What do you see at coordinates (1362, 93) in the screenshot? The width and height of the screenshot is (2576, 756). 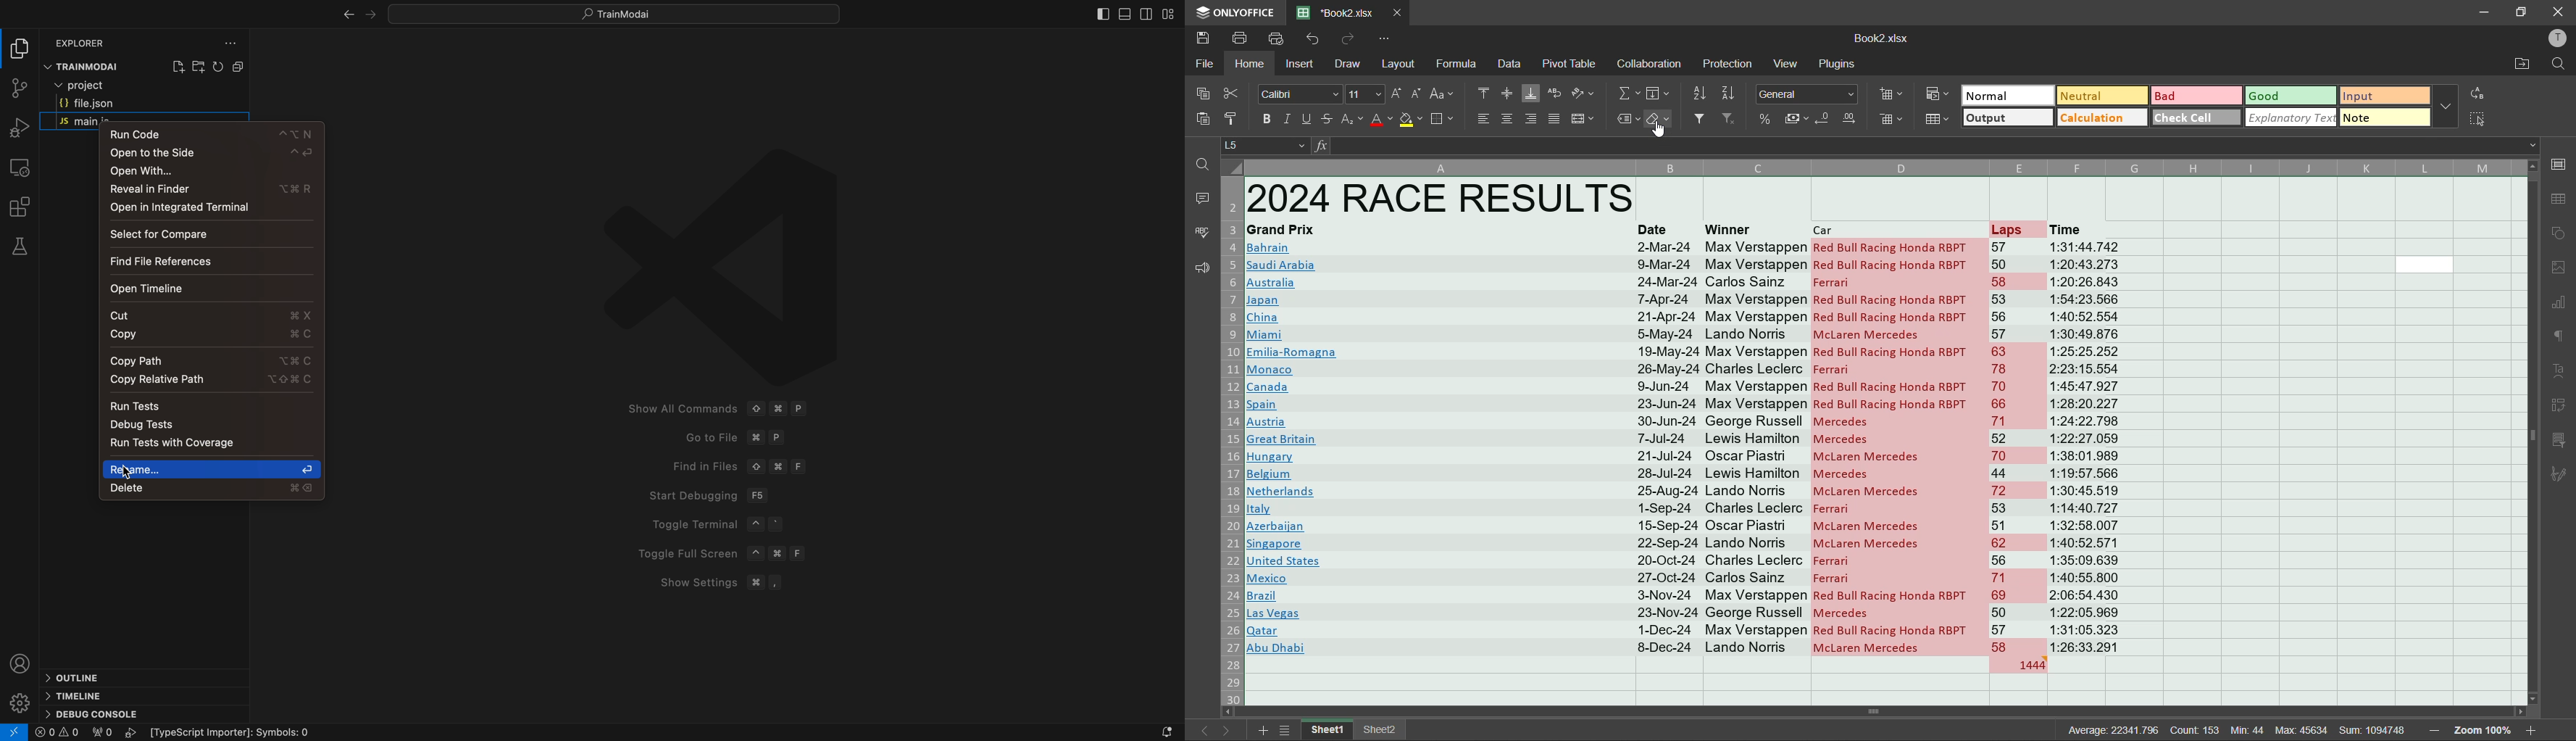 I see `font size` at bounding box center [1362, 93].